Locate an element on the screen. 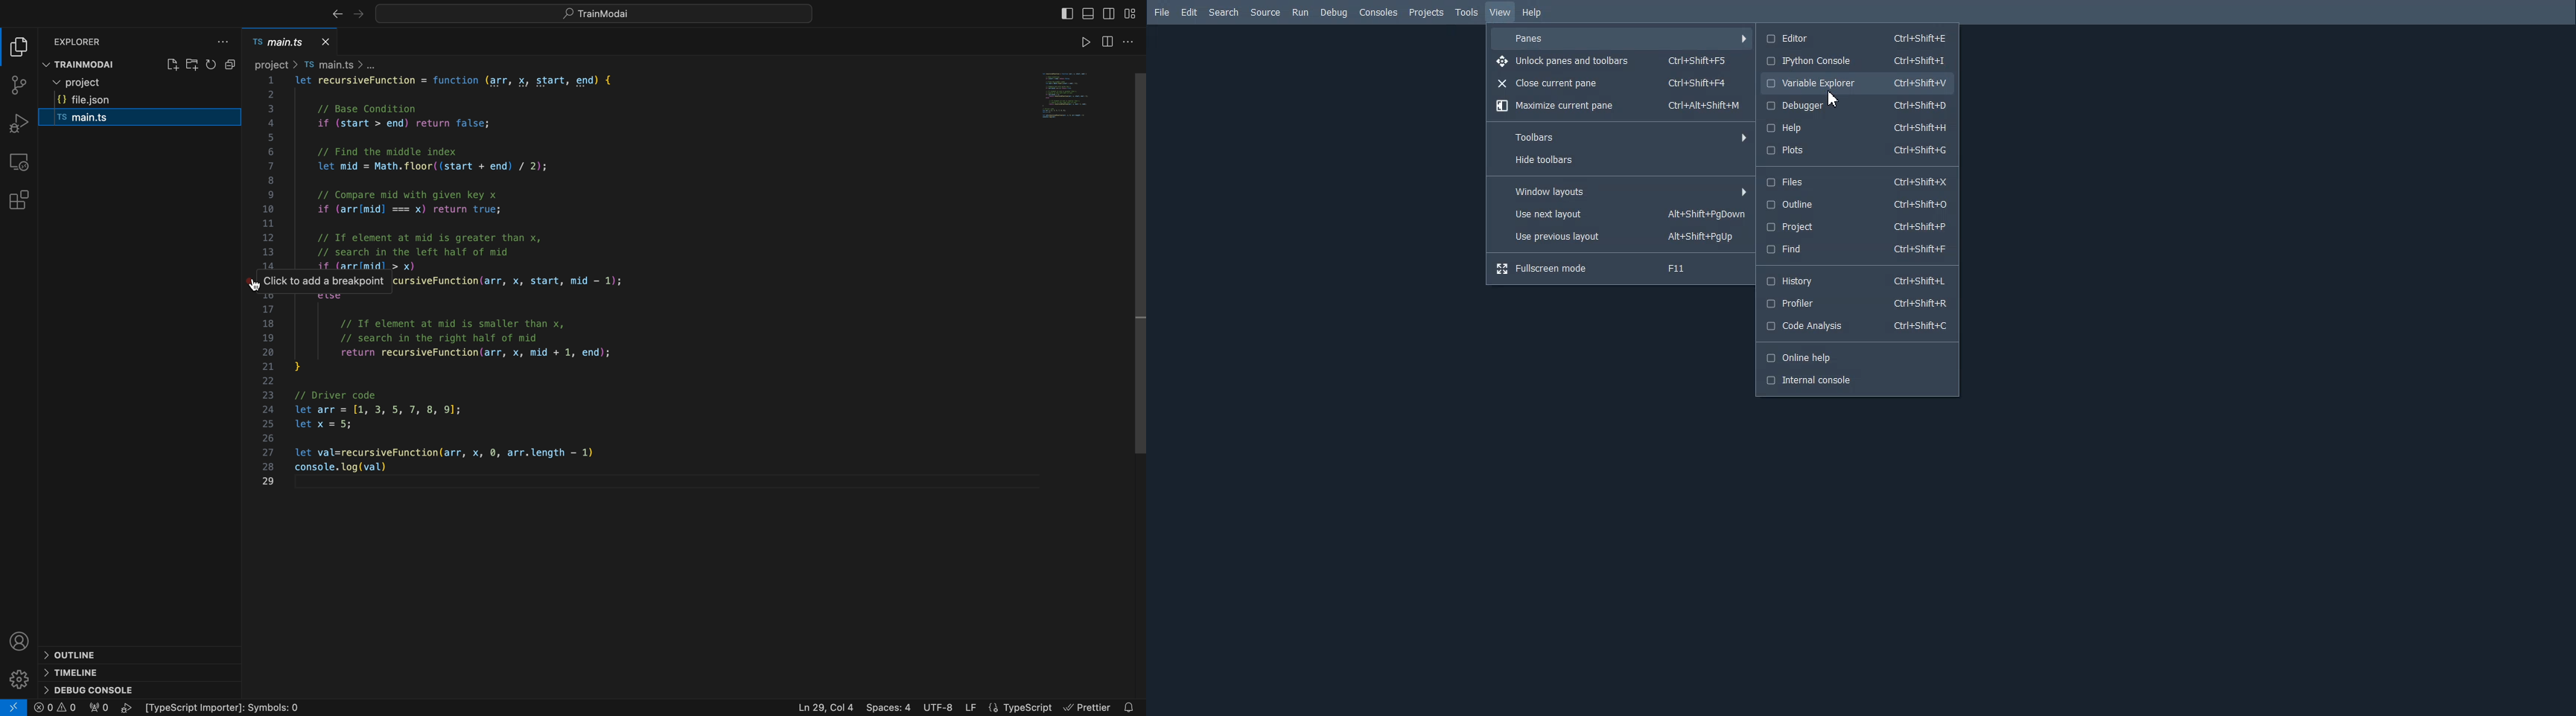  Use next layout is located at coordinates (1622, 214).